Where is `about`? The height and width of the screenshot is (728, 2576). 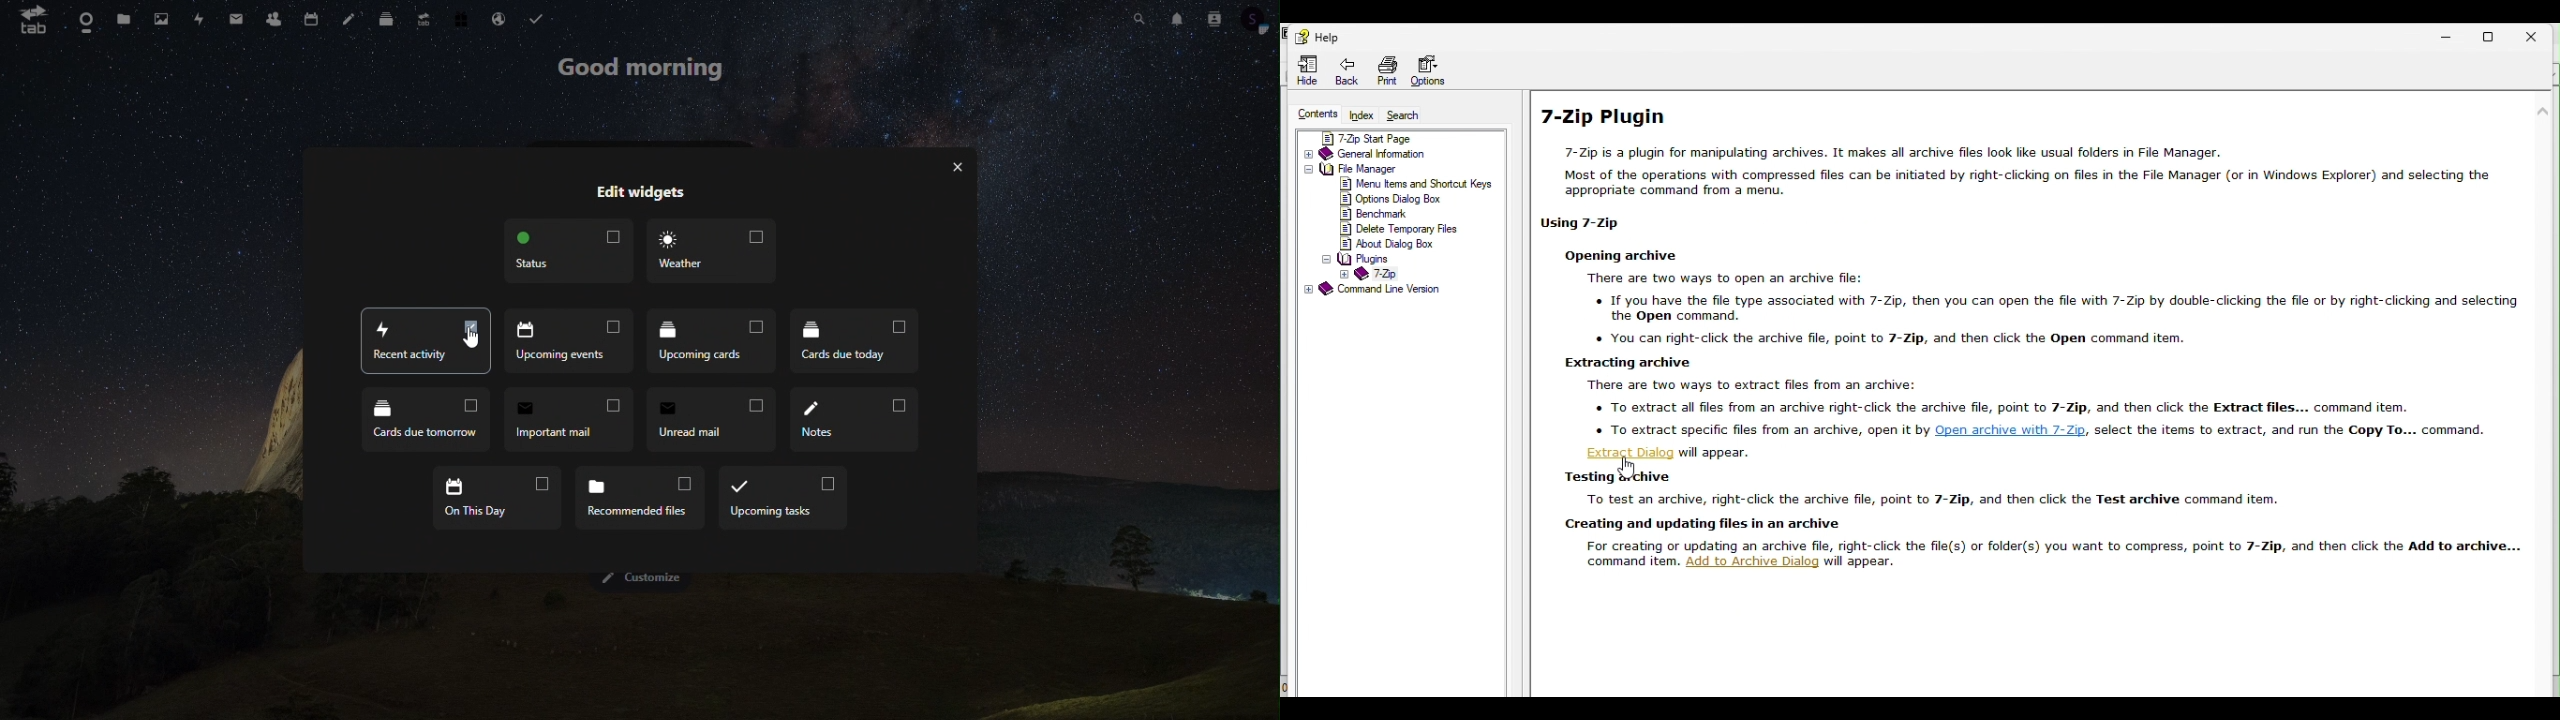
about is located at coordinates (1390, 243).